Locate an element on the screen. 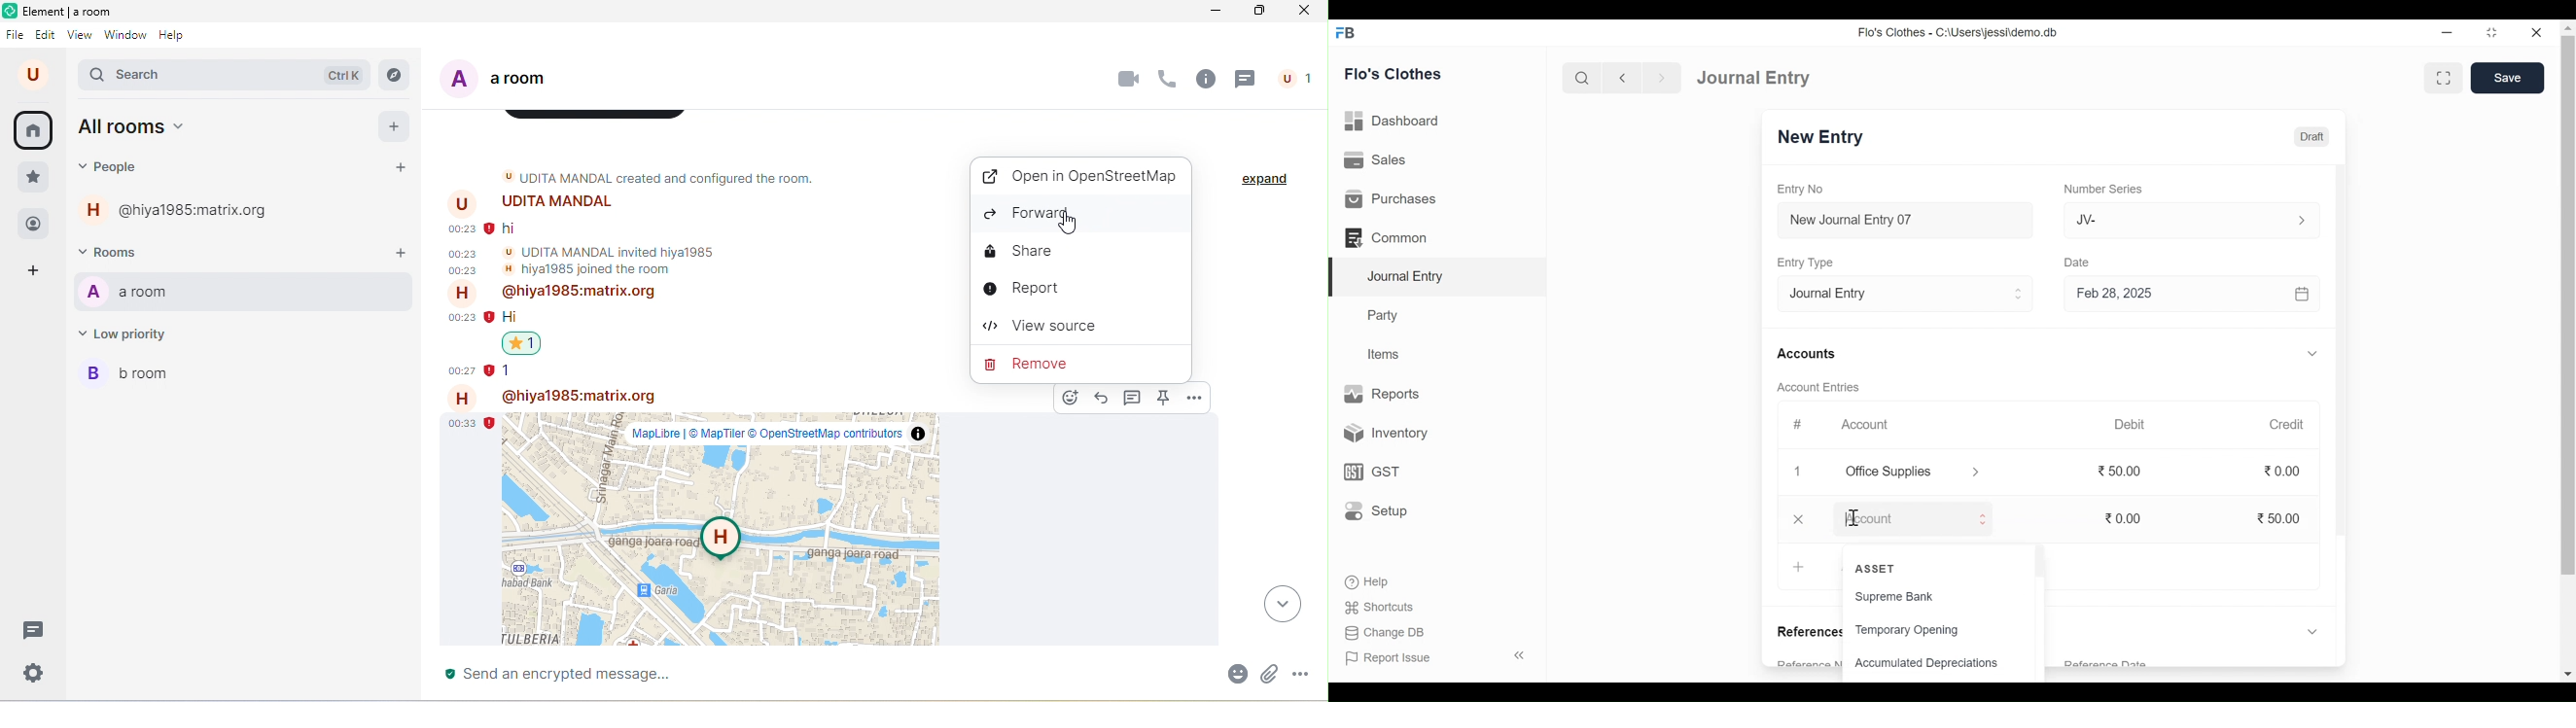  Flo's Clothes - C:\Users\jessi\demo.db is located at coordinates (1954, 34).